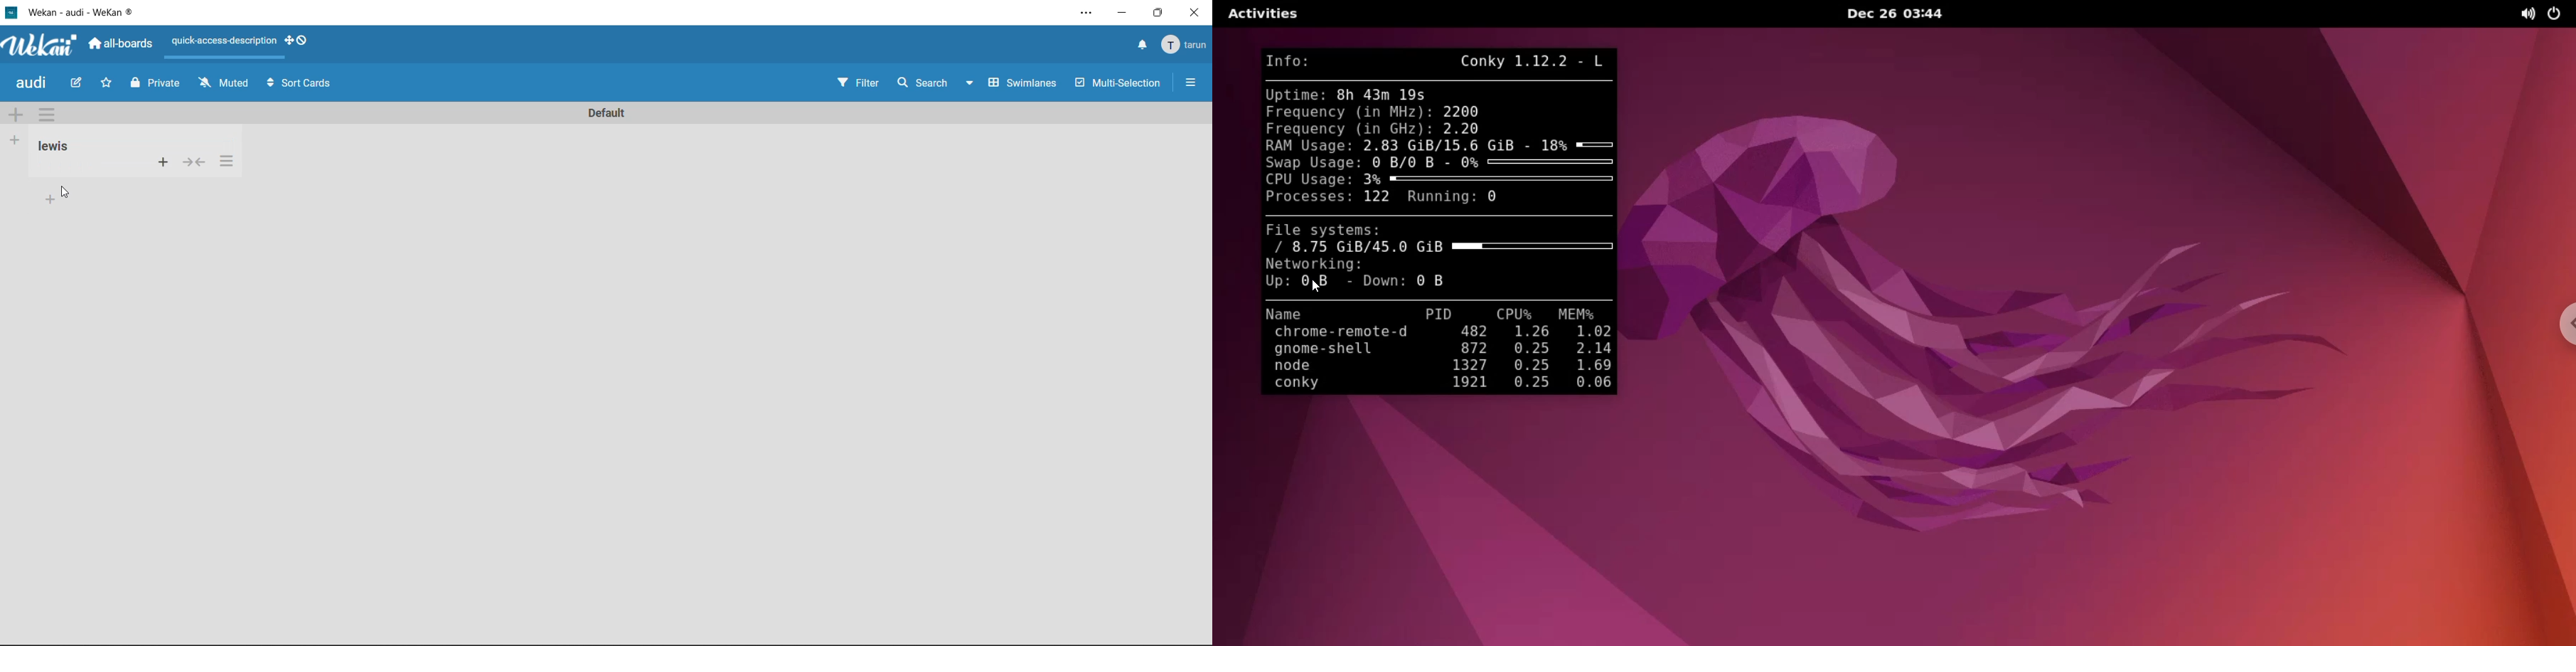 This screenshot has height=672, width=2576. Describe the element at coordinates (75, 11) in the screenshot. I see `Wekan - audi - WeKan` at that location.